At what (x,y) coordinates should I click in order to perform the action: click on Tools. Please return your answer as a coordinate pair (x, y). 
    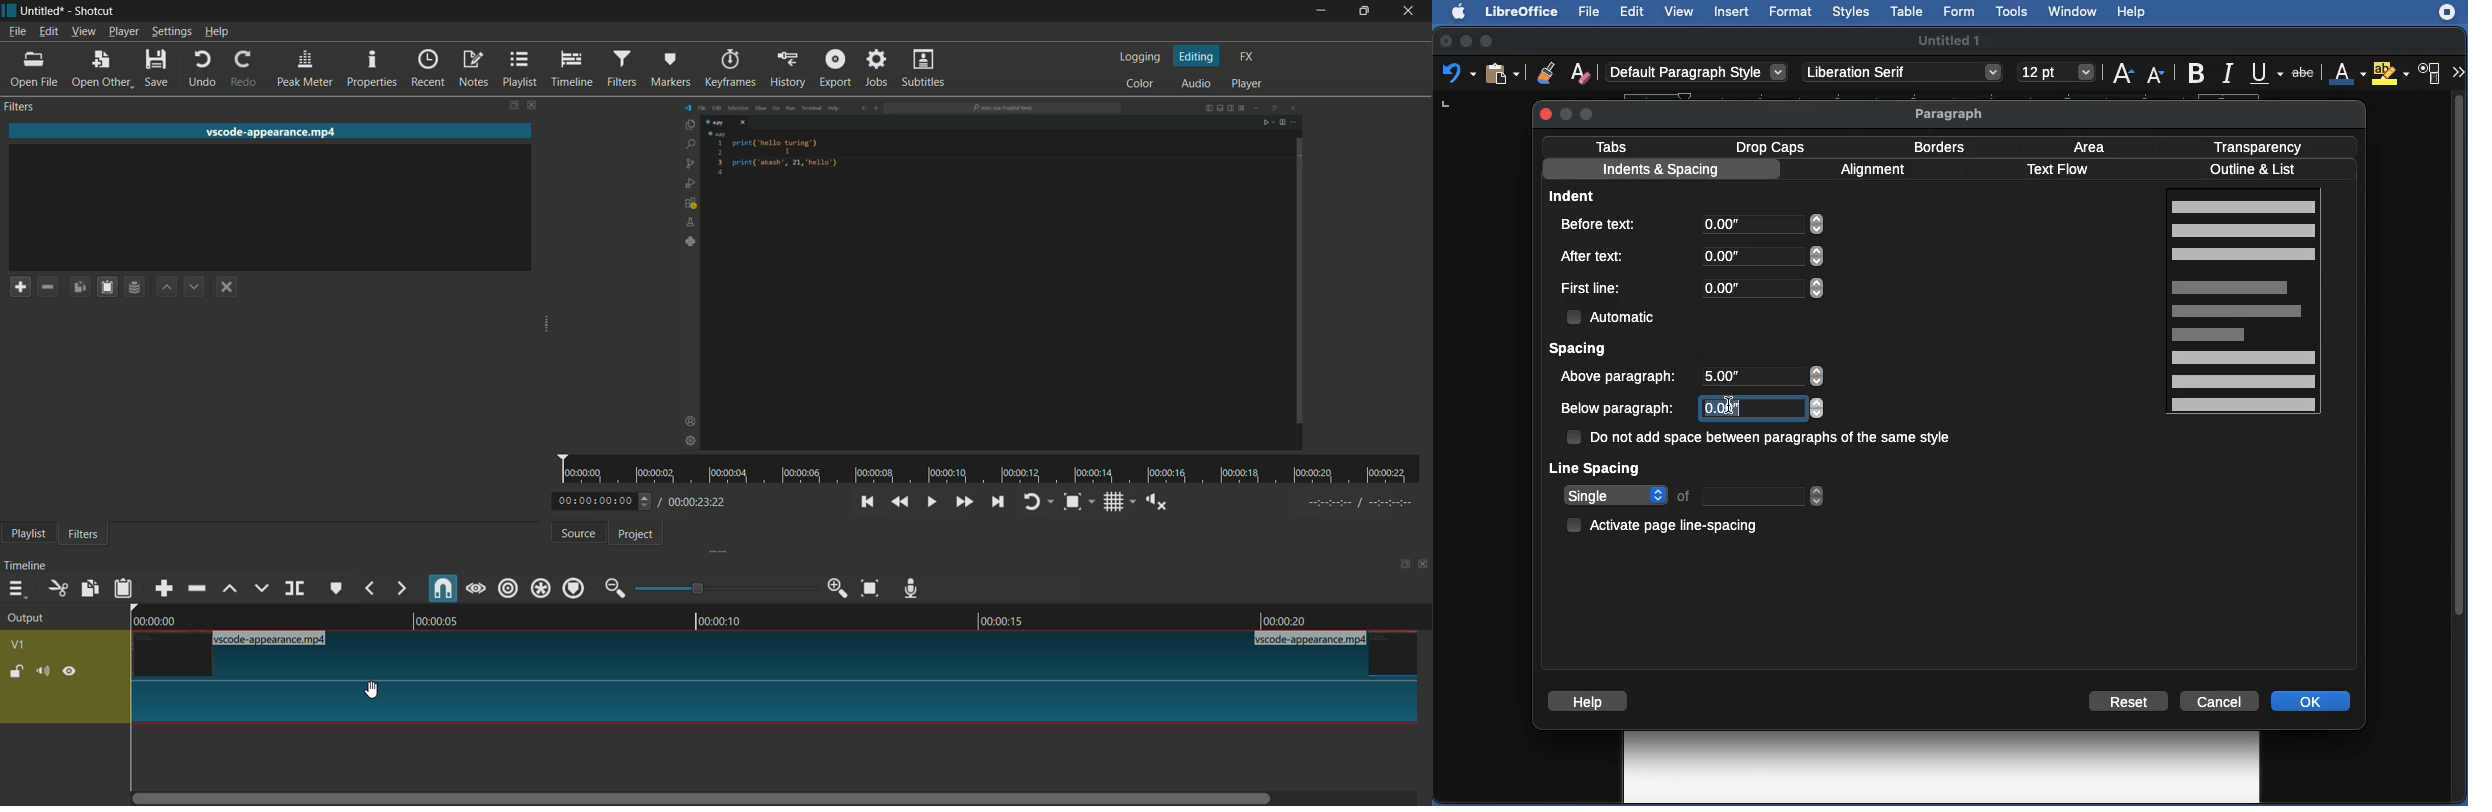
    Looking at the image, I should click on (2013, 12).